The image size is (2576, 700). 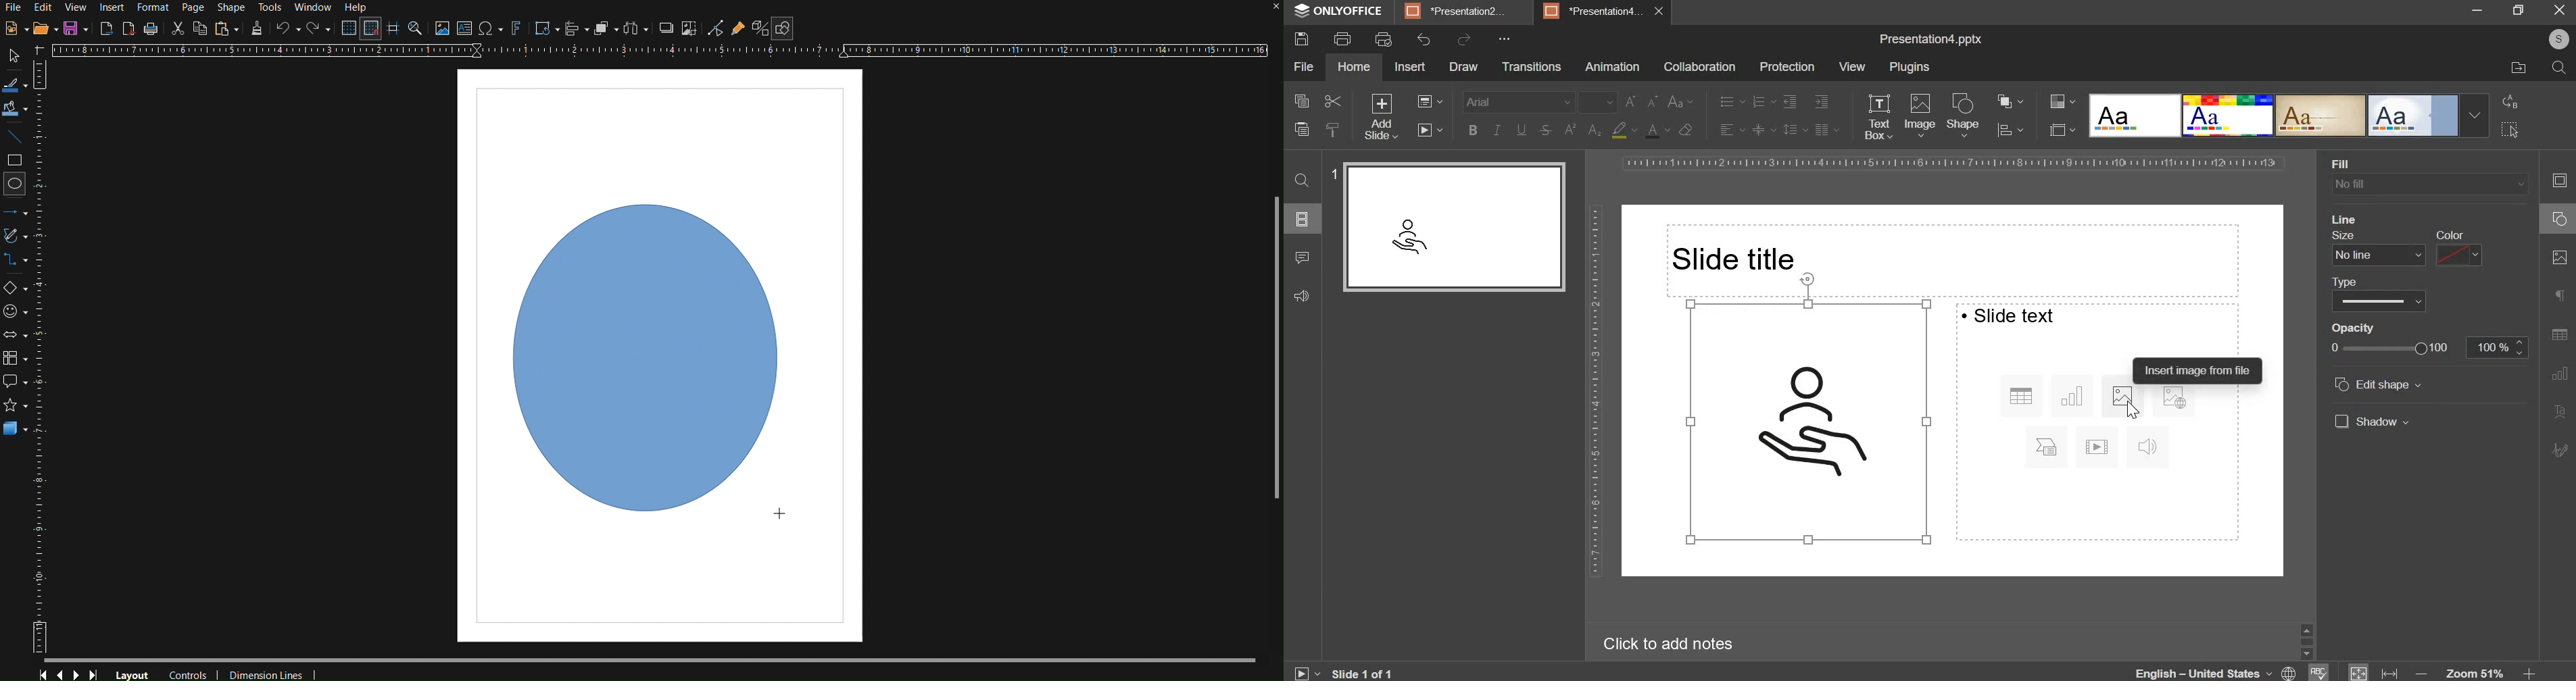 What do you see at coordinates (78, 29) in the screenshot?
I see `Save` at bounding box center [78, 29].